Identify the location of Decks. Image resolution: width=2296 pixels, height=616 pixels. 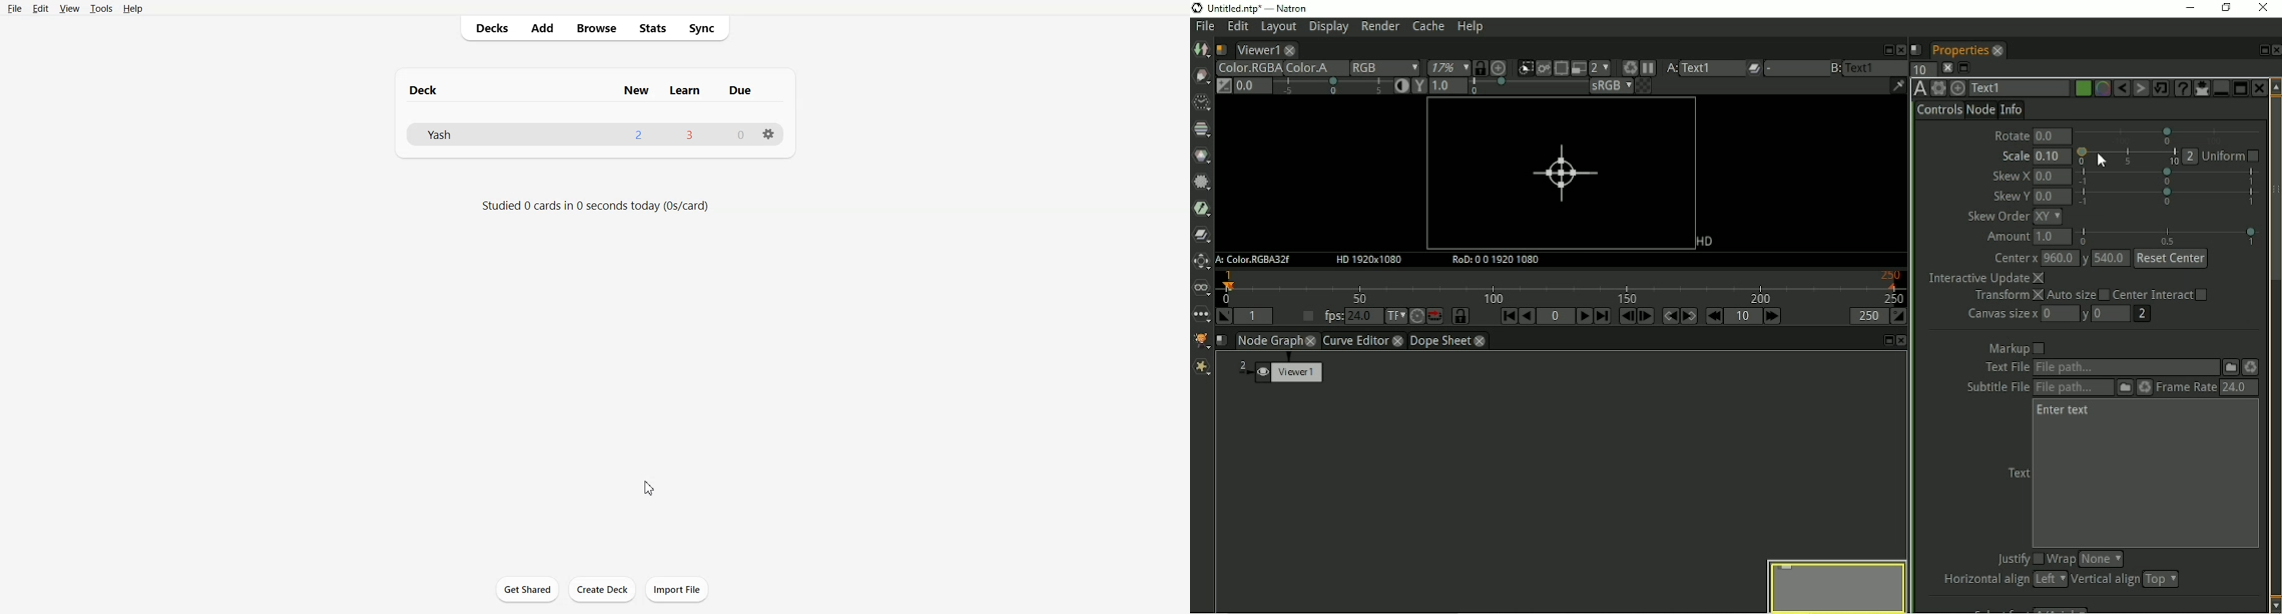
(487, 28).